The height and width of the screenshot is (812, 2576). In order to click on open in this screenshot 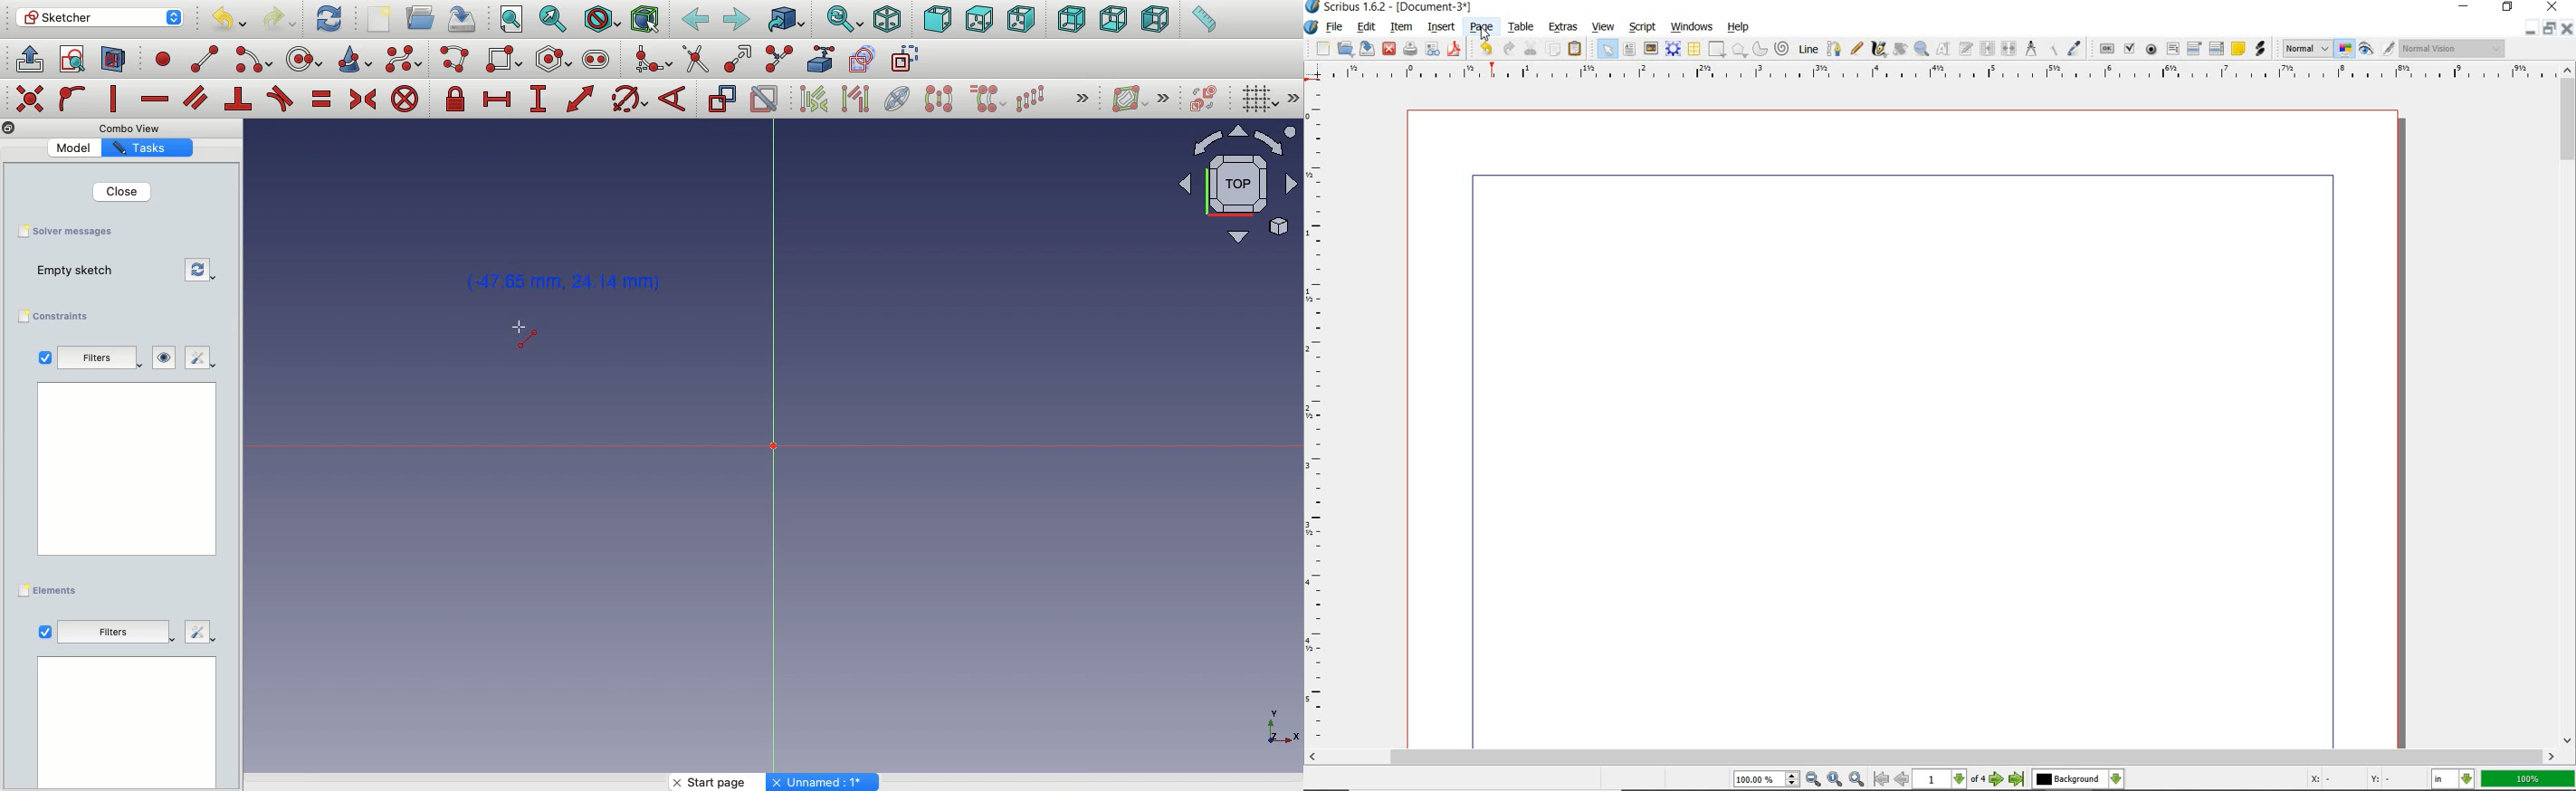, I will do `click(1346, 48)`.